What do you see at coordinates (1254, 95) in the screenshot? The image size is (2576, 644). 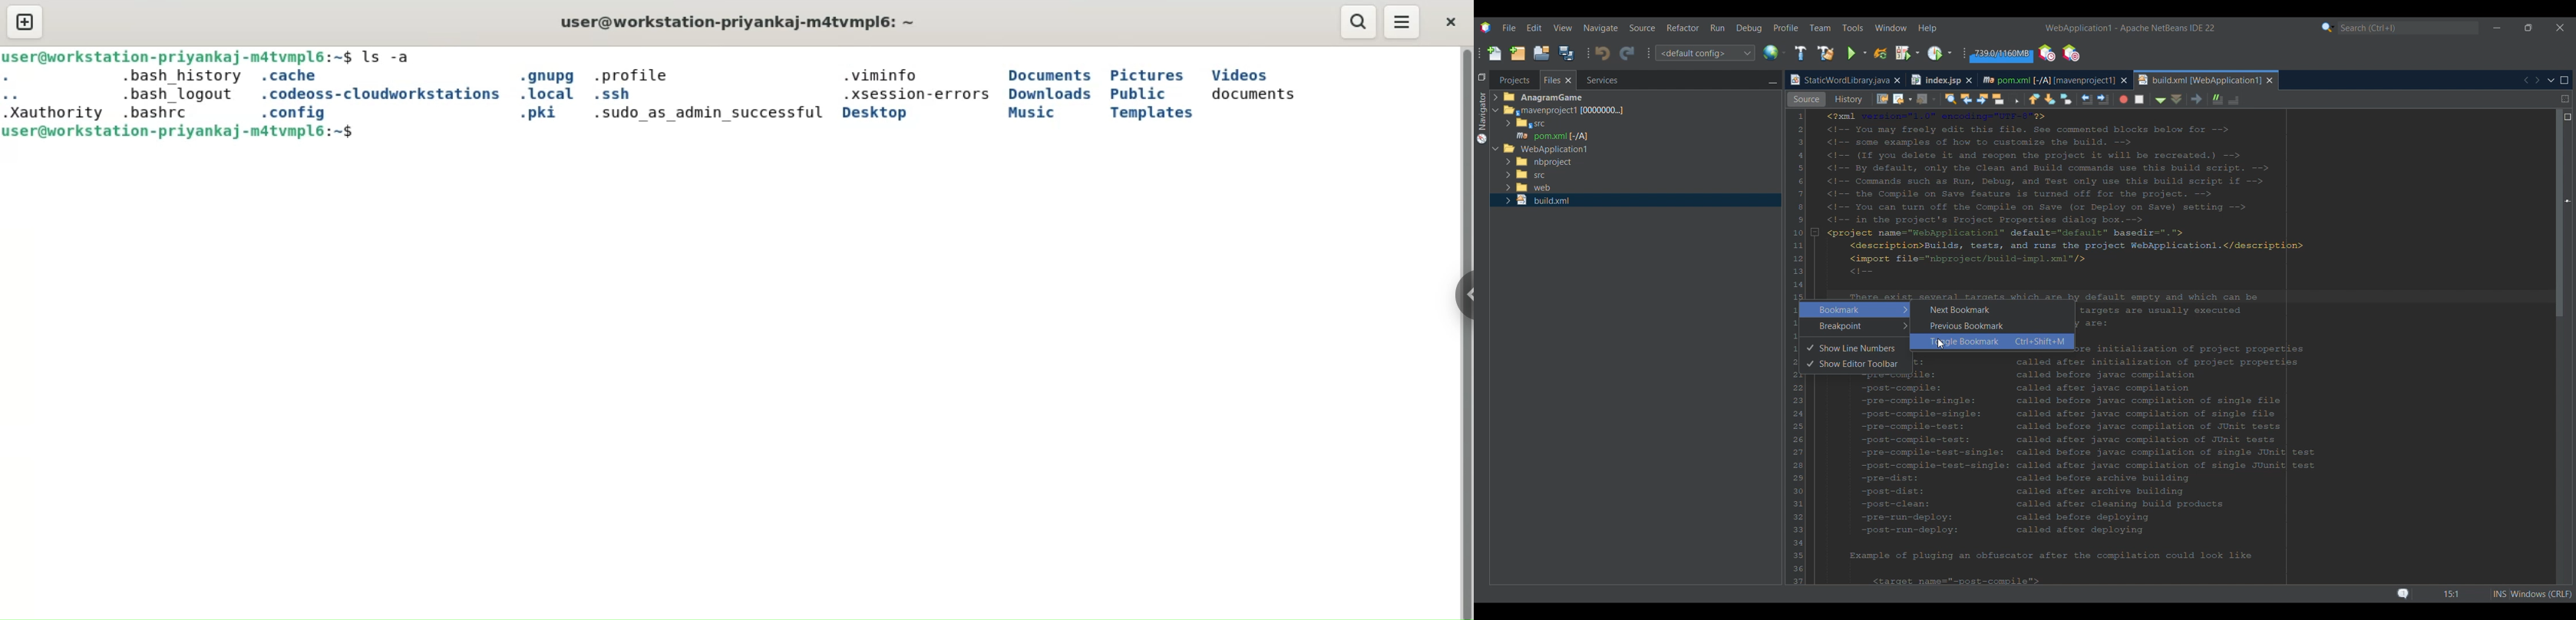 I see `documents ` at bounding box center [1254, 95].